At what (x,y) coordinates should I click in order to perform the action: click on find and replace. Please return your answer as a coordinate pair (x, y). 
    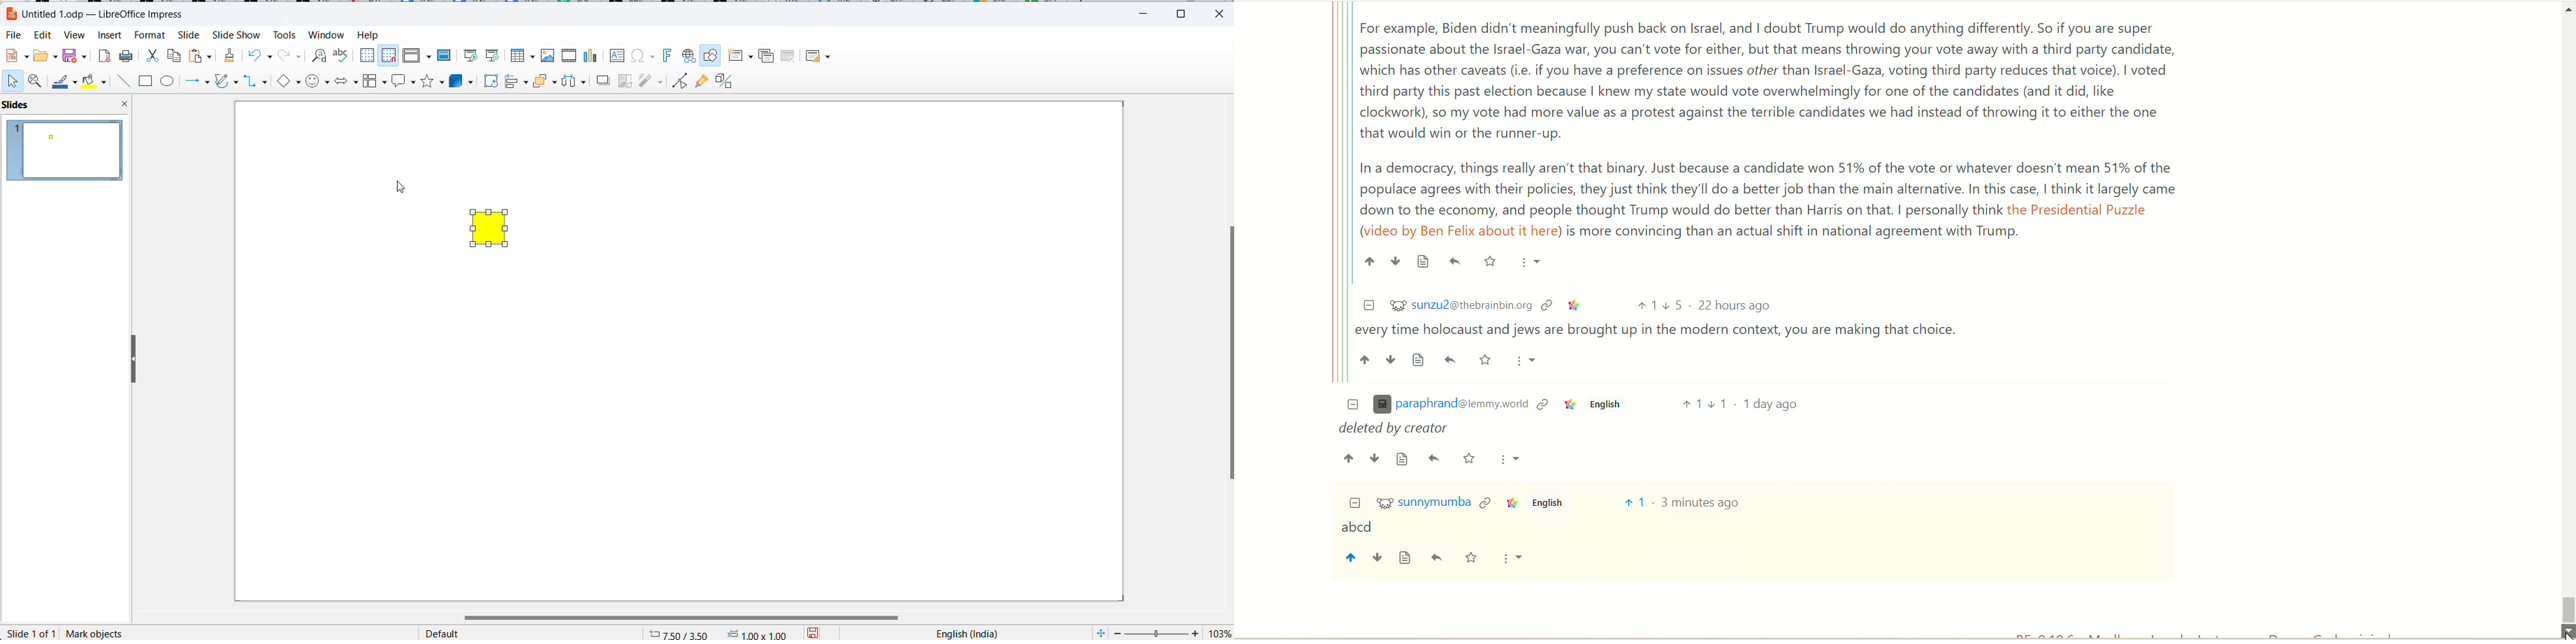
    Looking at the image, I should click on (317, 54).